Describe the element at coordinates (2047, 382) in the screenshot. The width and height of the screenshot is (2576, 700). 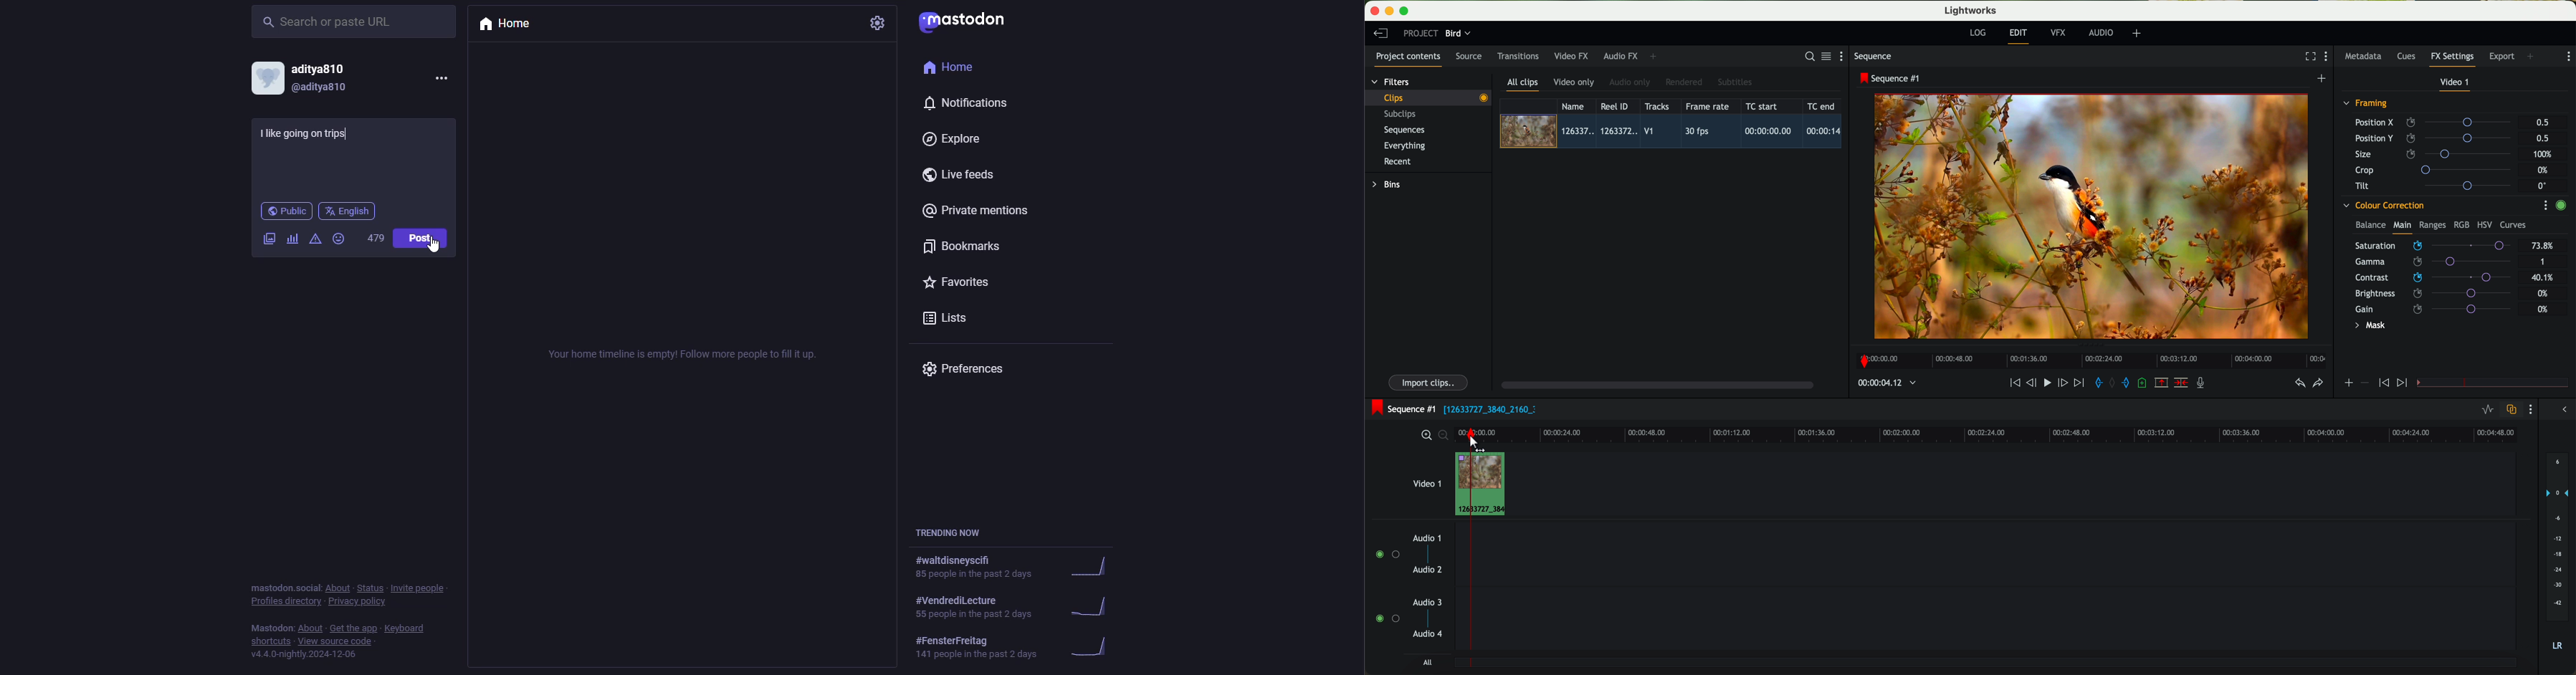
I see `play` at that location.